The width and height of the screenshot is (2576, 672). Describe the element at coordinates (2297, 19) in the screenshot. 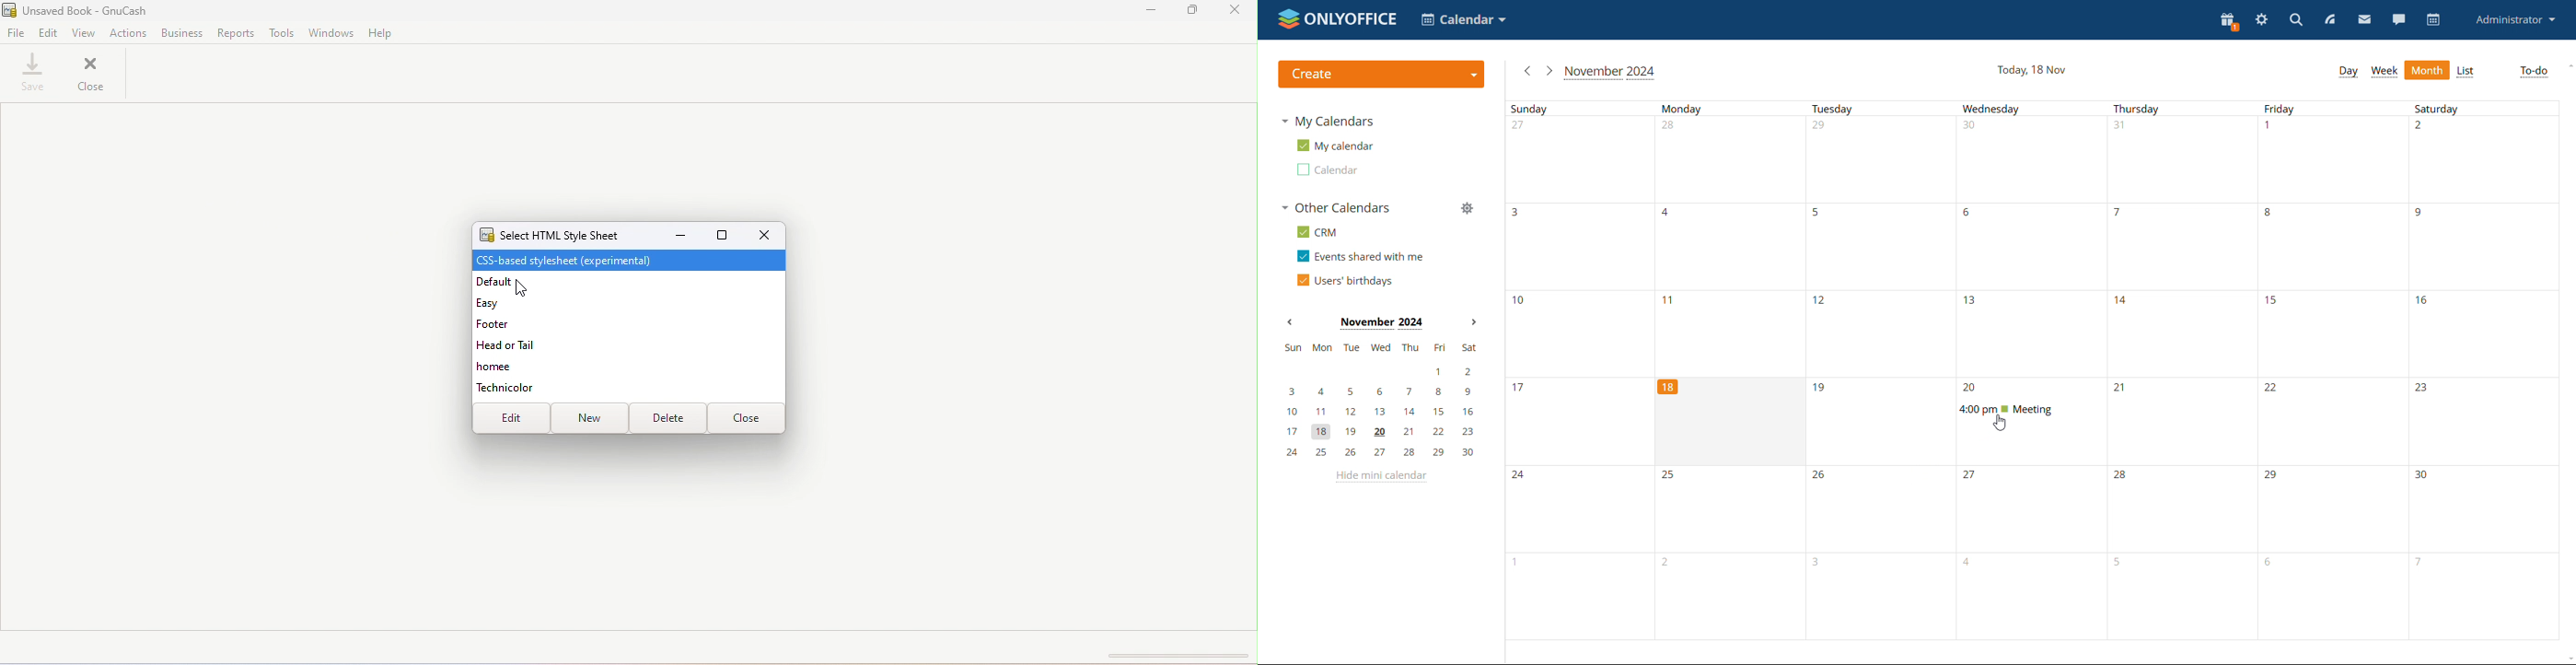

I see `search` at that location.